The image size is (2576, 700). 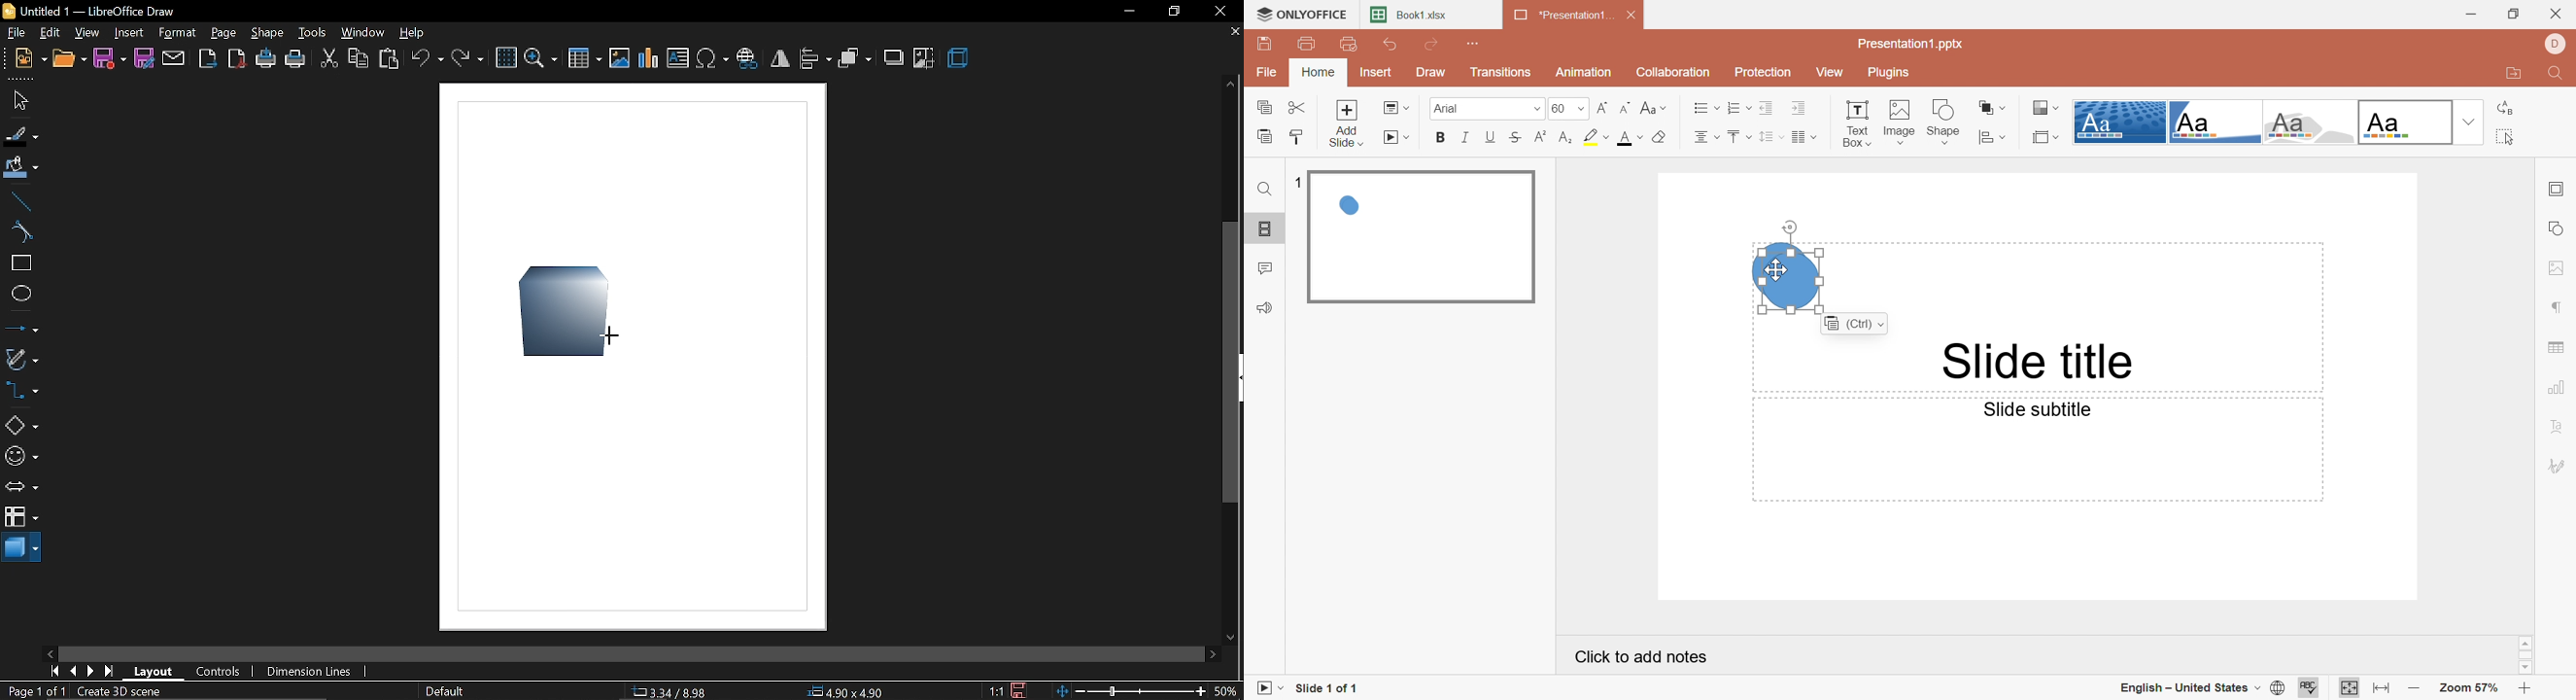 What do you see at coordinates (1348, 44) in the screenshot?
I see `Quick print` at bounding box center [1348, 44].